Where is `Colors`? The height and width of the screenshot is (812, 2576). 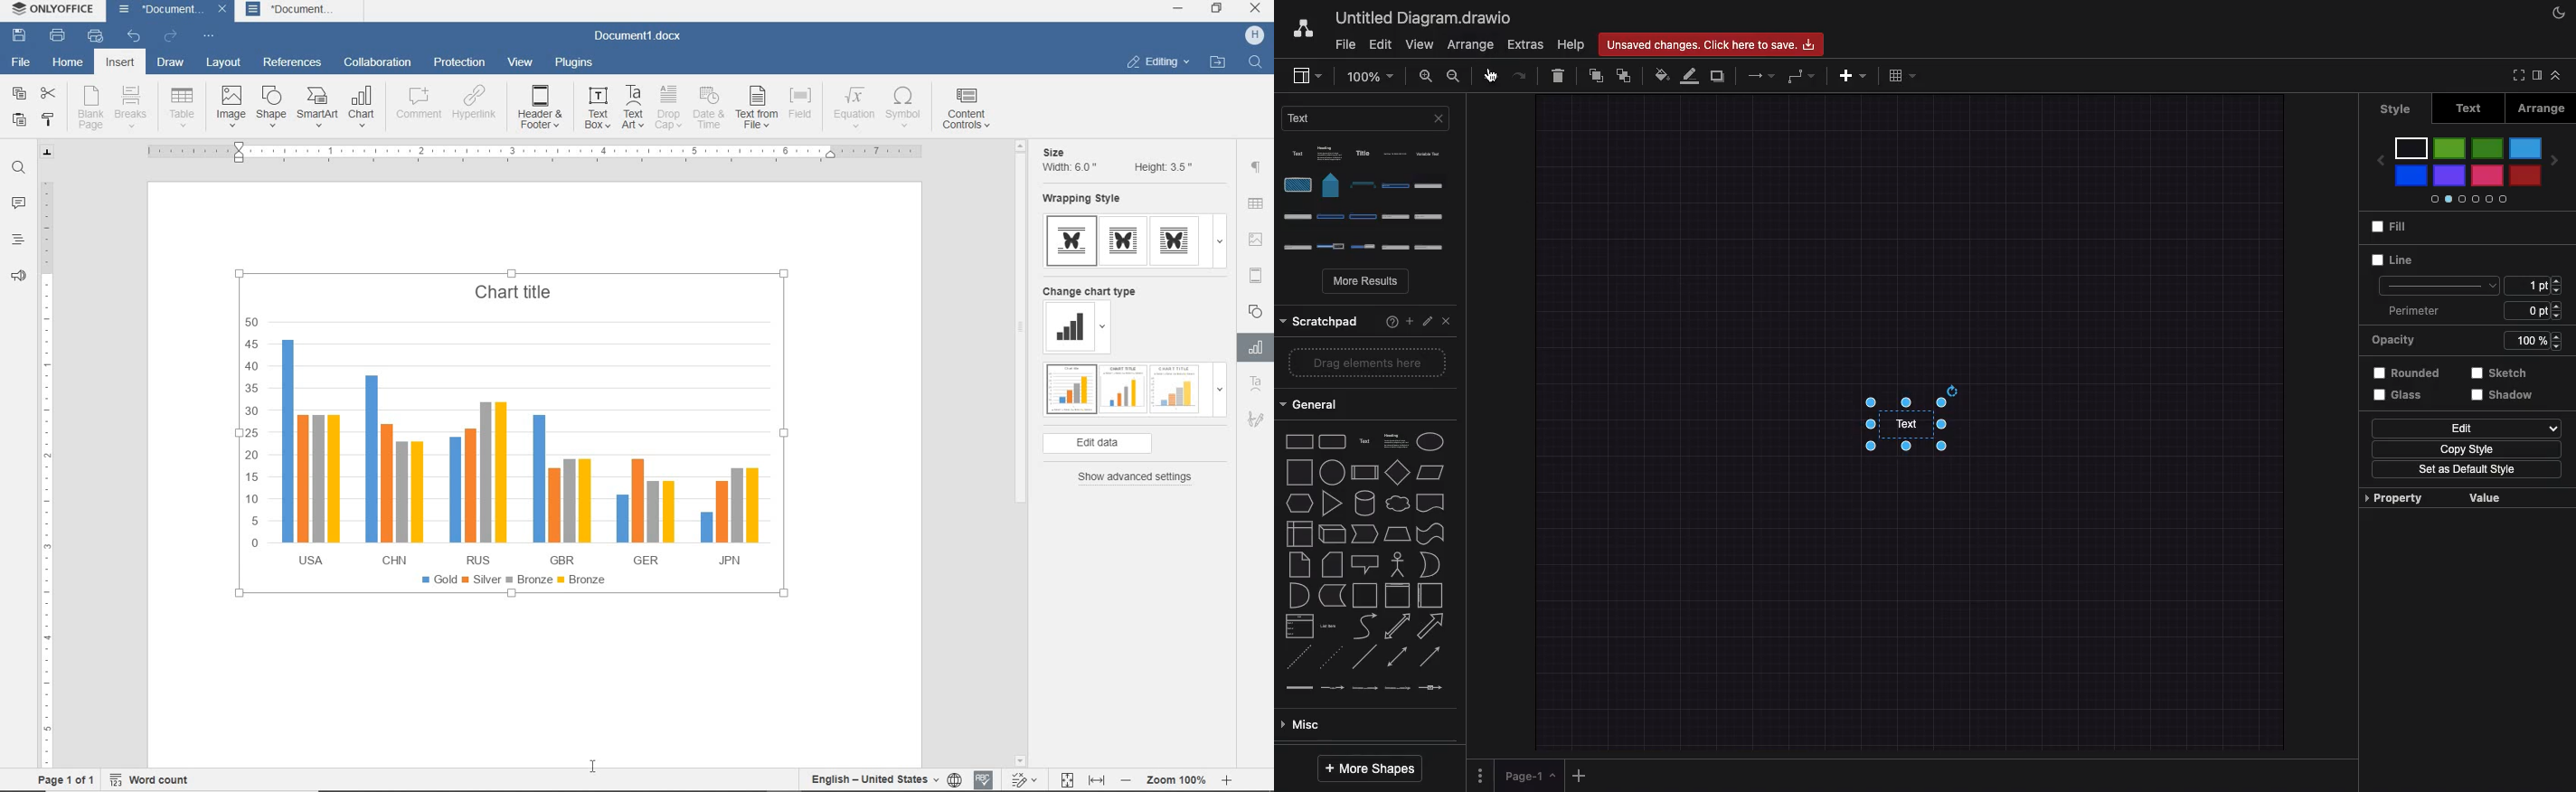 Colors is located at coordinates (2467, 169).